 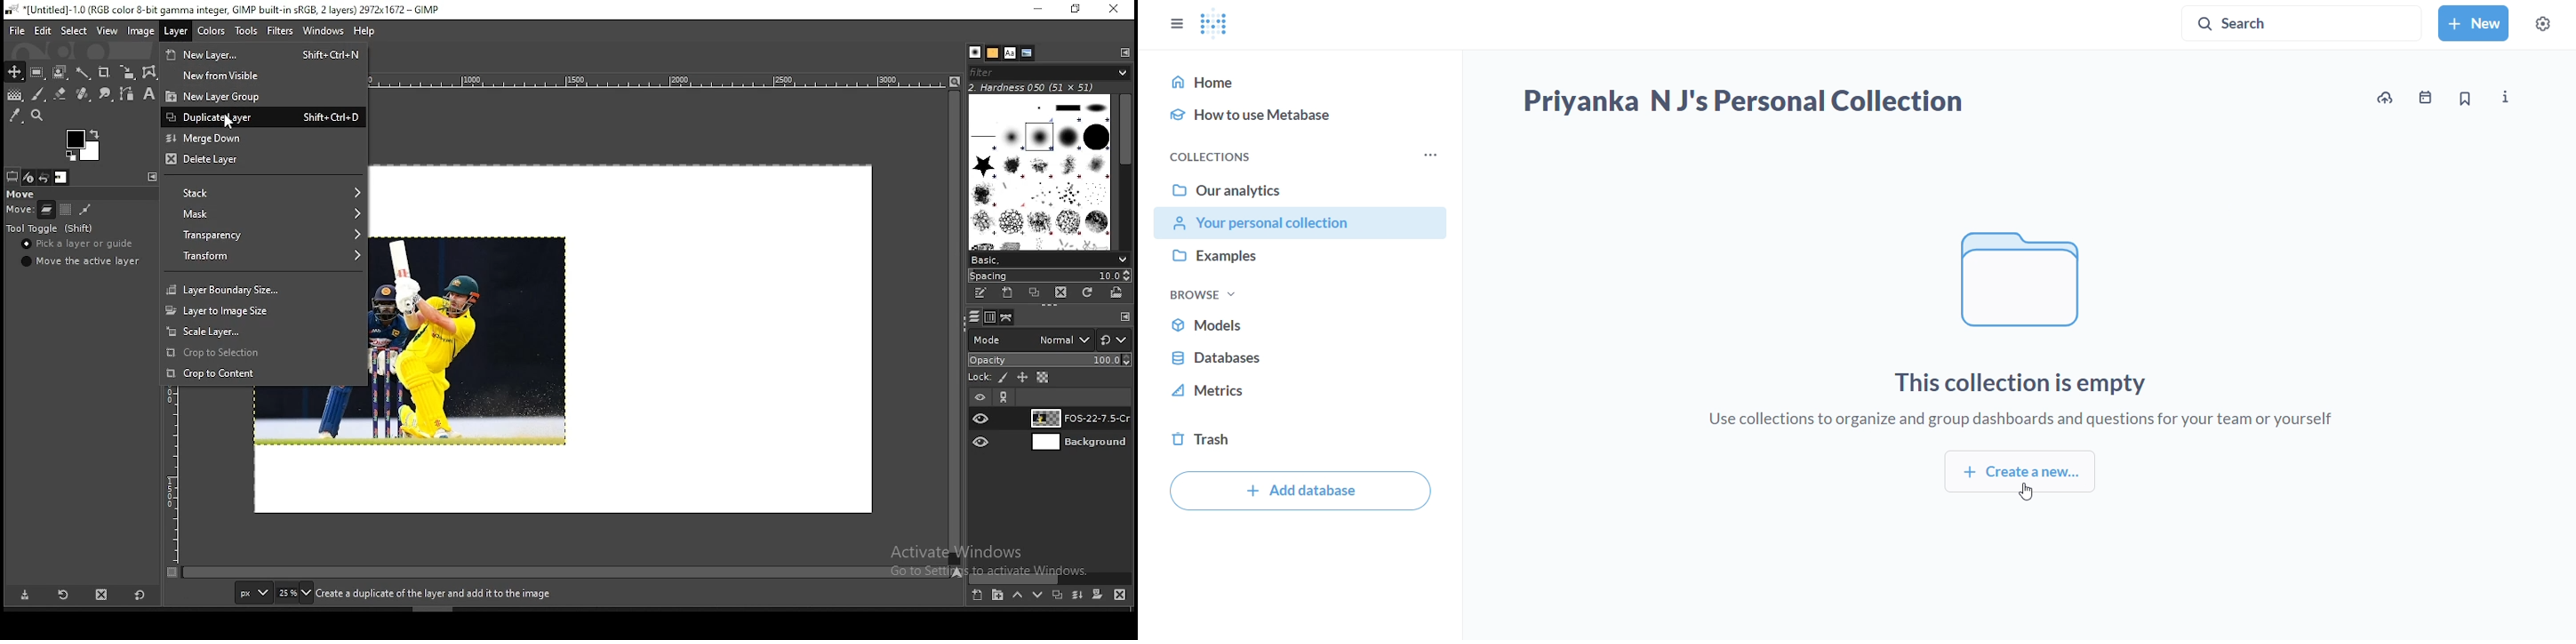 I want to click on merge layer, so click(x=1077, y=595).